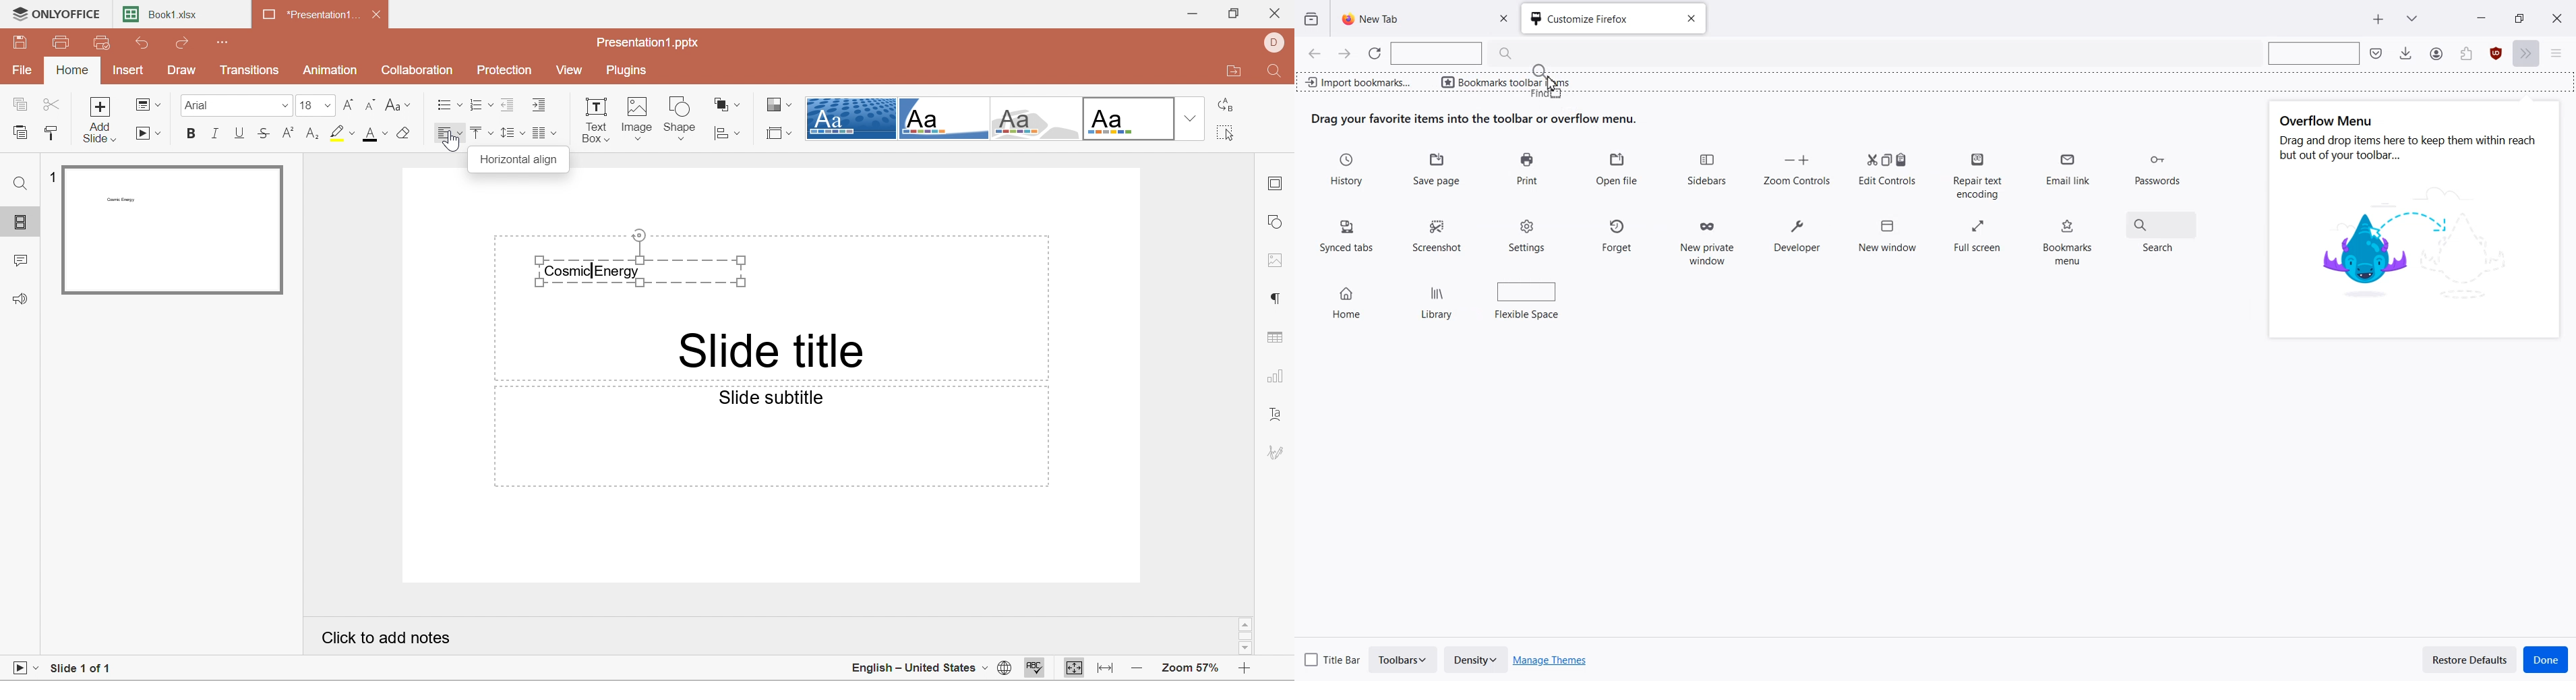 This screenshot has height=700, width=2576. What do you see at coordinates (142, 42) in the screenshot?
I see `Undo` at bounding box center [142, 42].